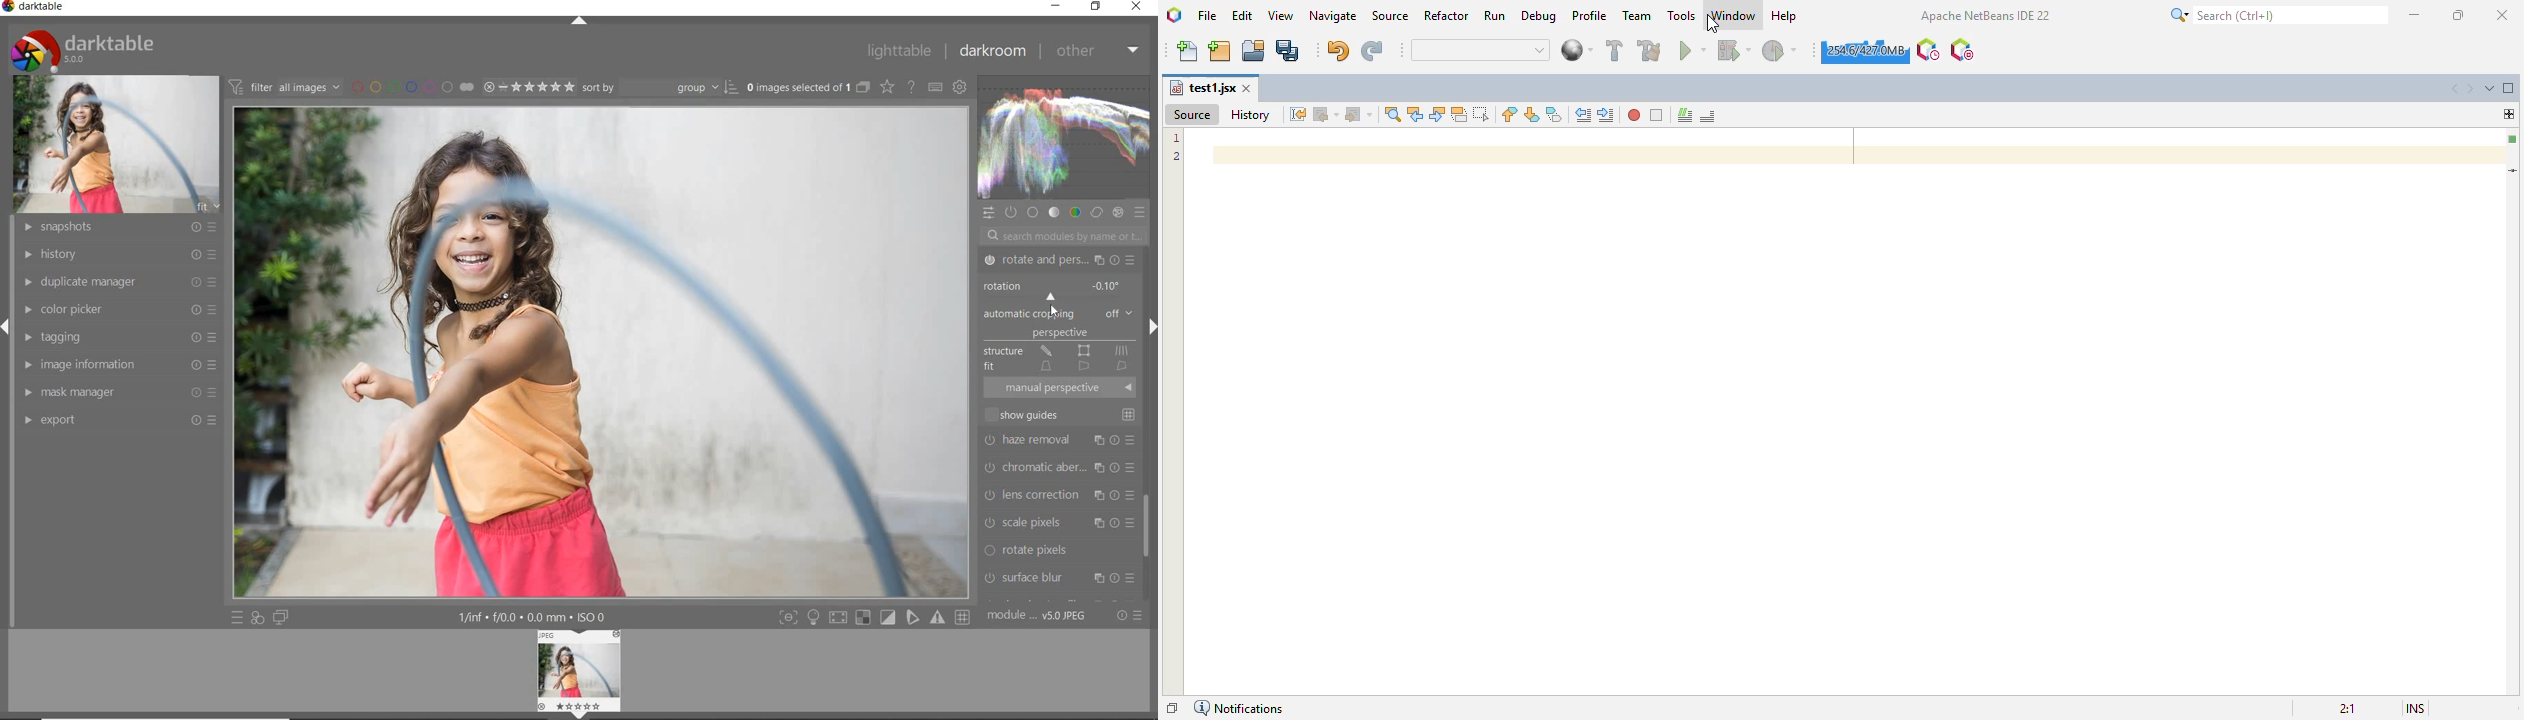  I want to click on quick access to preset, so click(238, 617).